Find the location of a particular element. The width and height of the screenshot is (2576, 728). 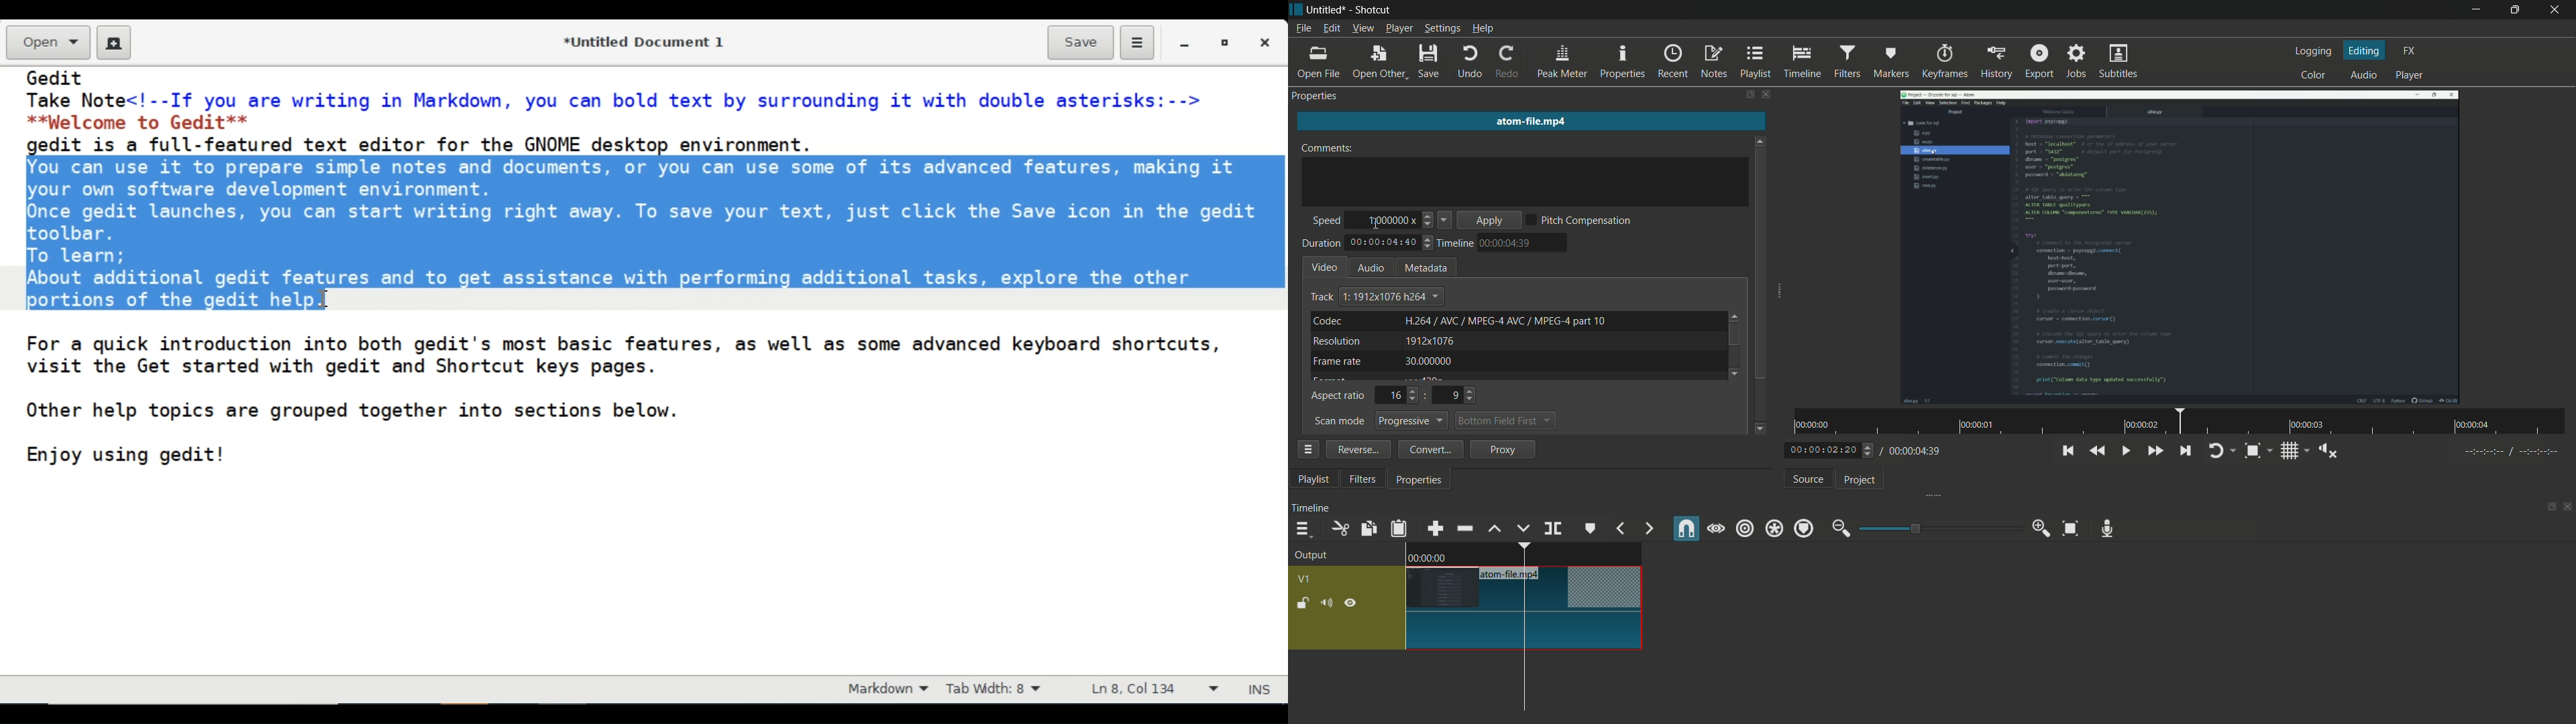

snap is located at coordinates (1685, 529).